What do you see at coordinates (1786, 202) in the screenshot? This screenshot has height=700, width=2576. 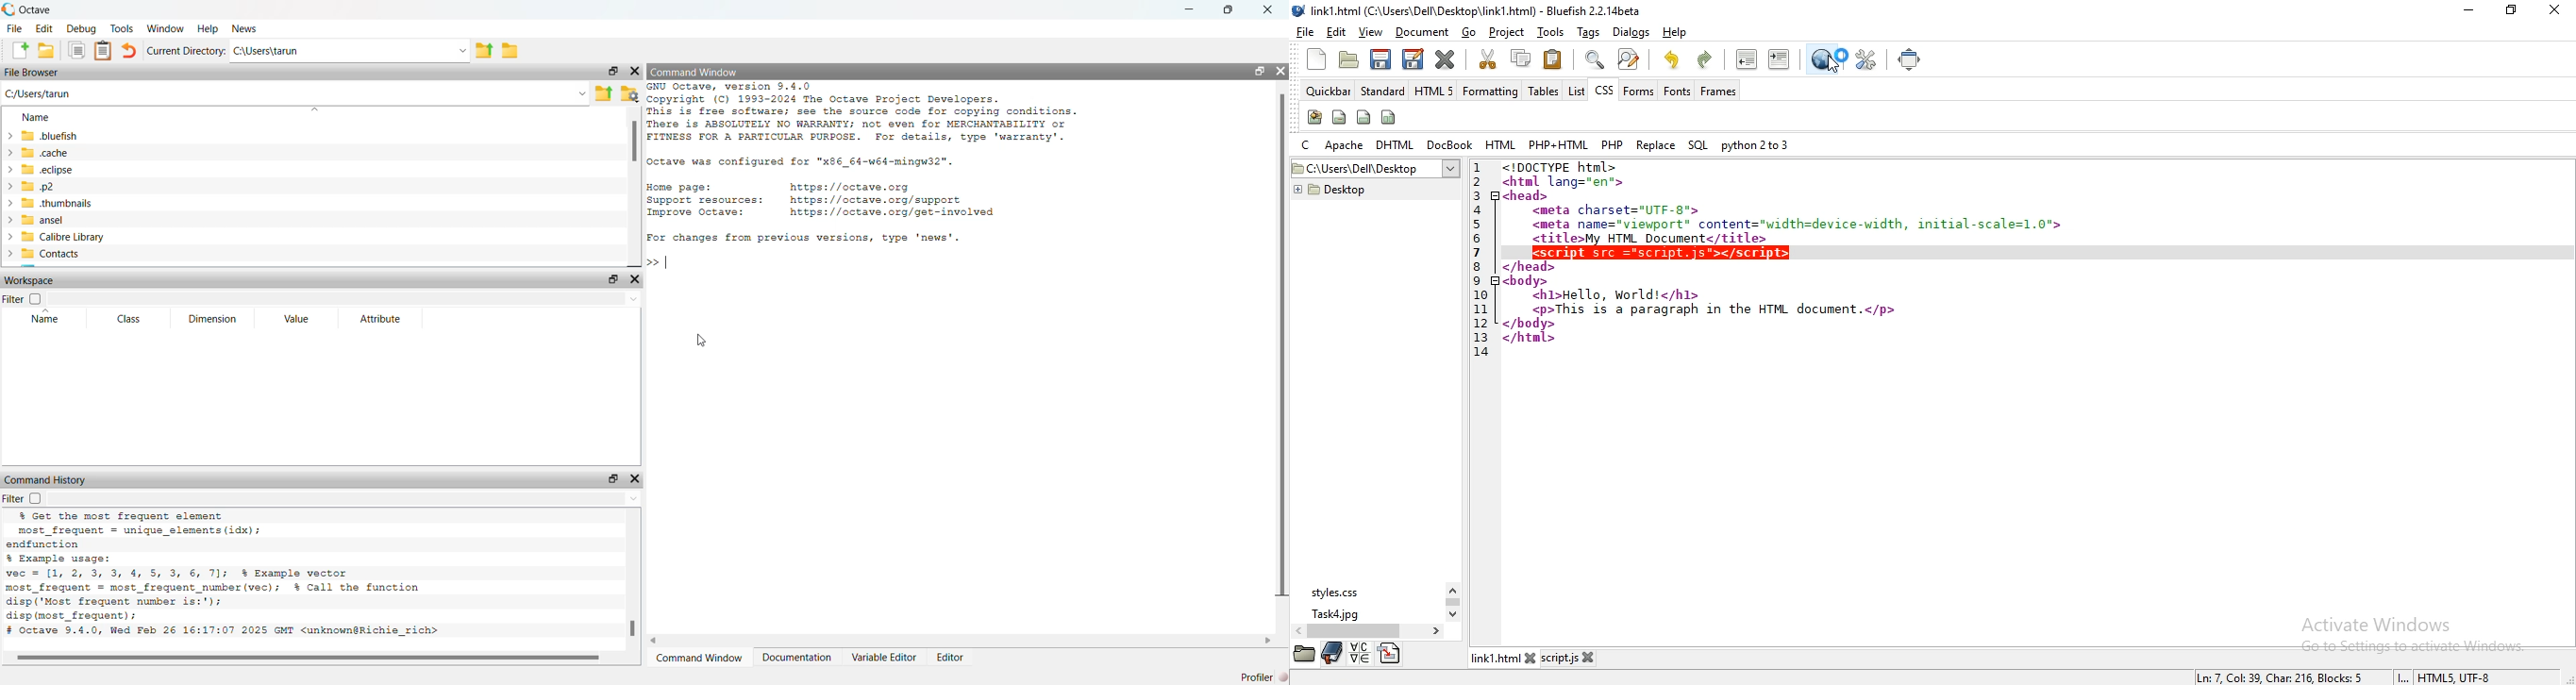 I see `code` at bounding box center [1786, 202].